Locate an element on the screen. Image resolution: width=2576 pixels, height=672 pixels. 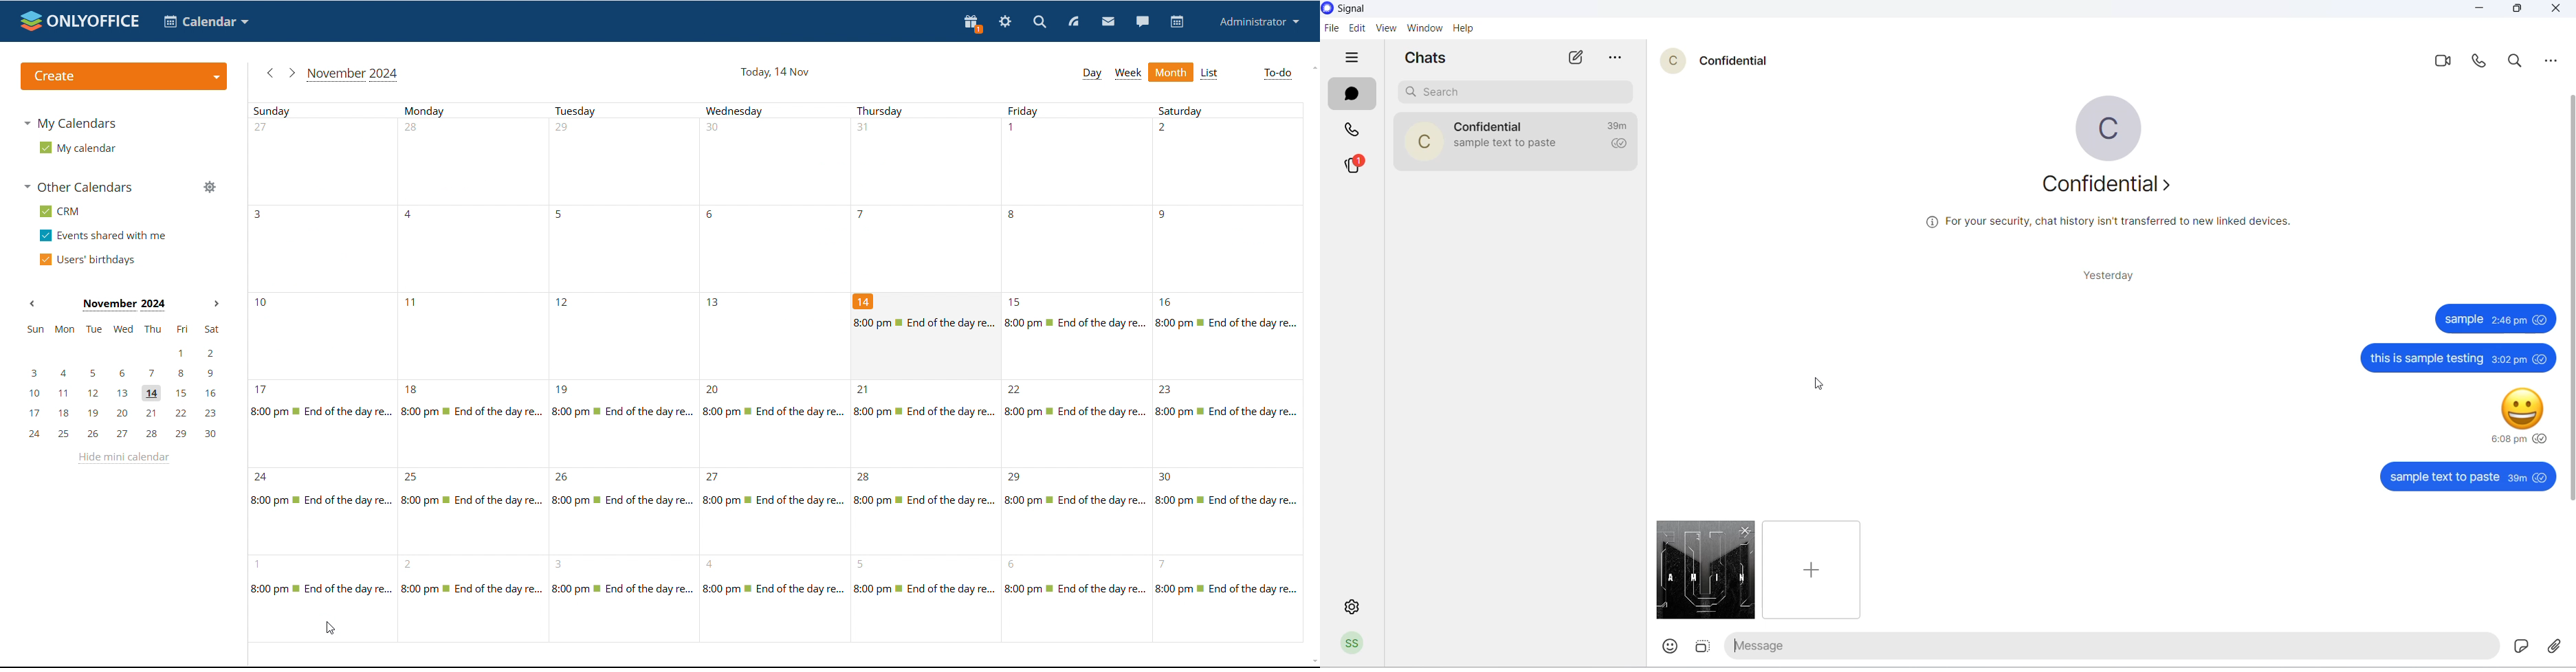
Sticker is located at coordinates (2519, 644).